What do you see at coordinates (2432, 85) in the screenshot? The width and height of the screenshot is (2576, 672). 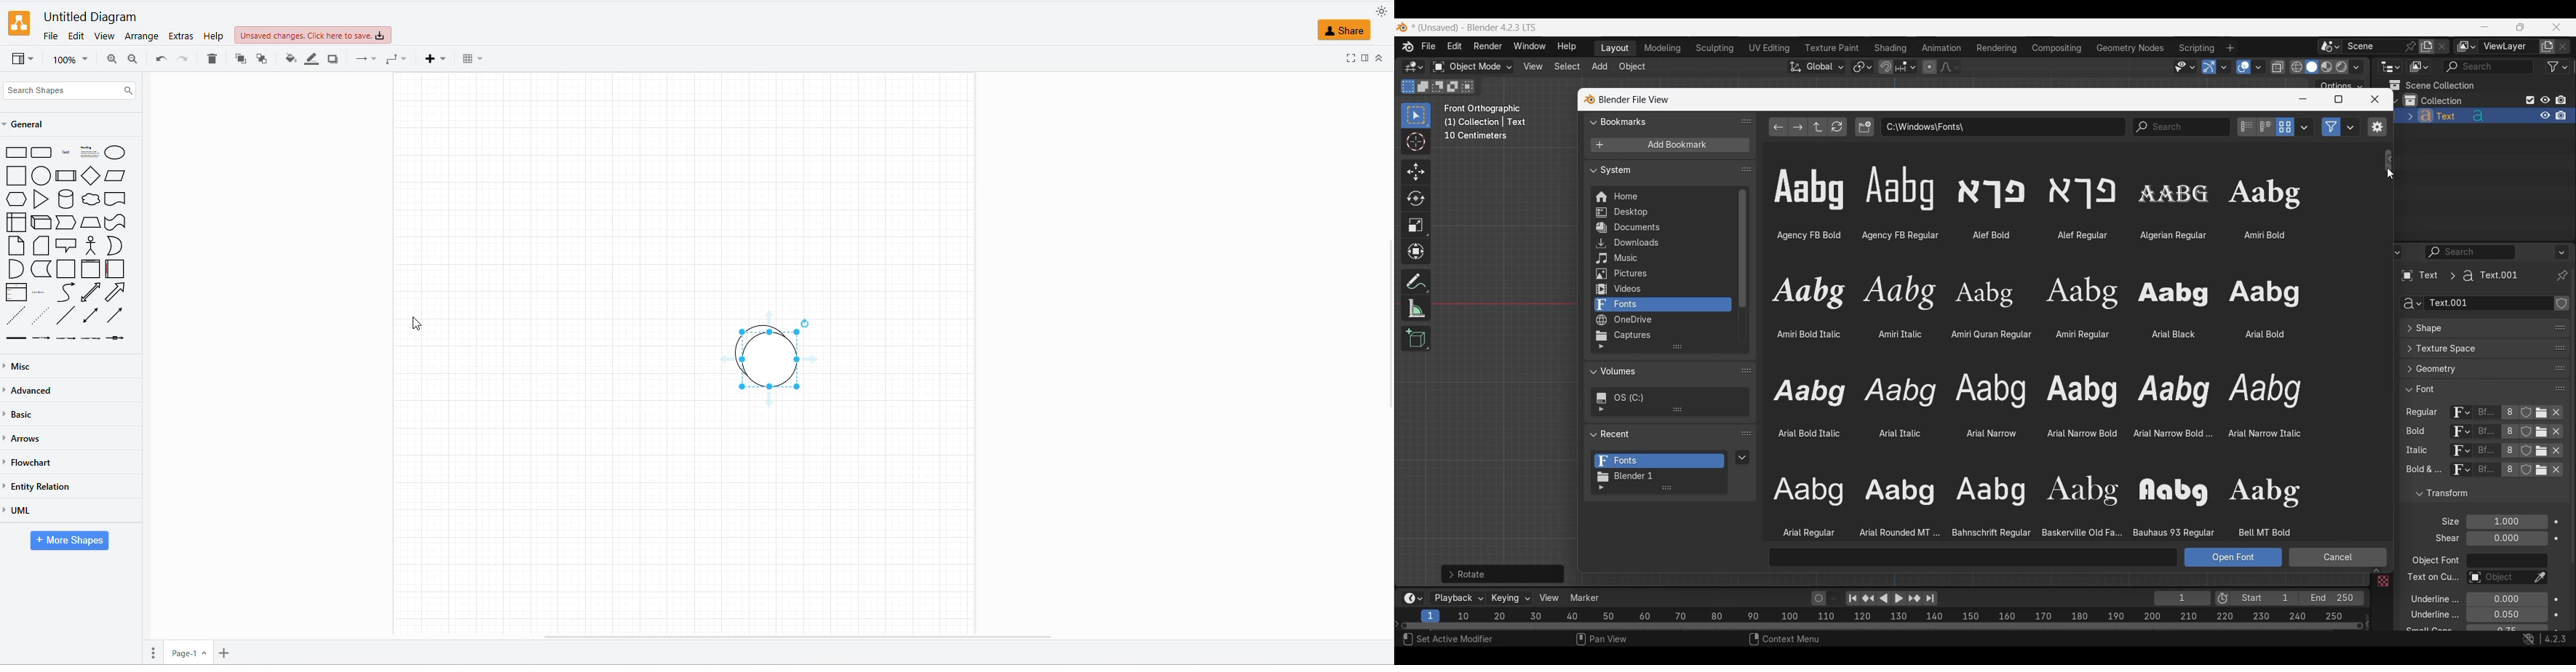 I see `Scene collection` at bounding box center [2432, 85].